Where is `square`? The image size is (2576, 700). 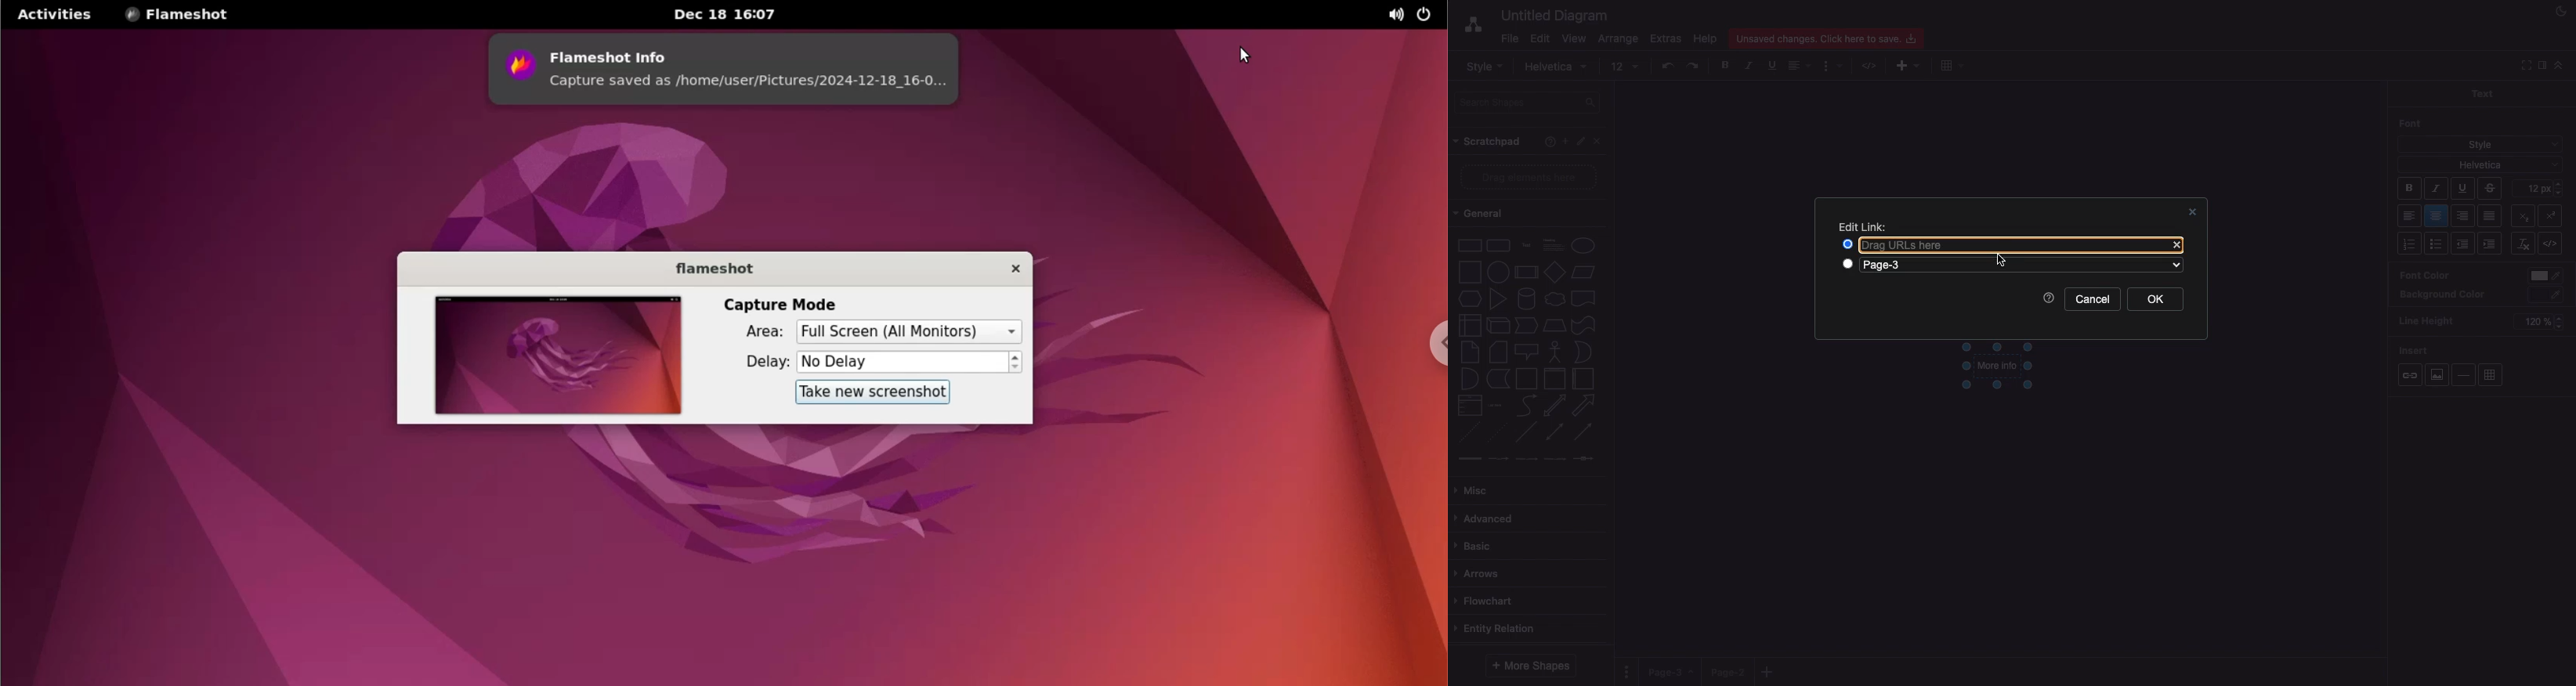 square is located at coordinates (1470, 272).